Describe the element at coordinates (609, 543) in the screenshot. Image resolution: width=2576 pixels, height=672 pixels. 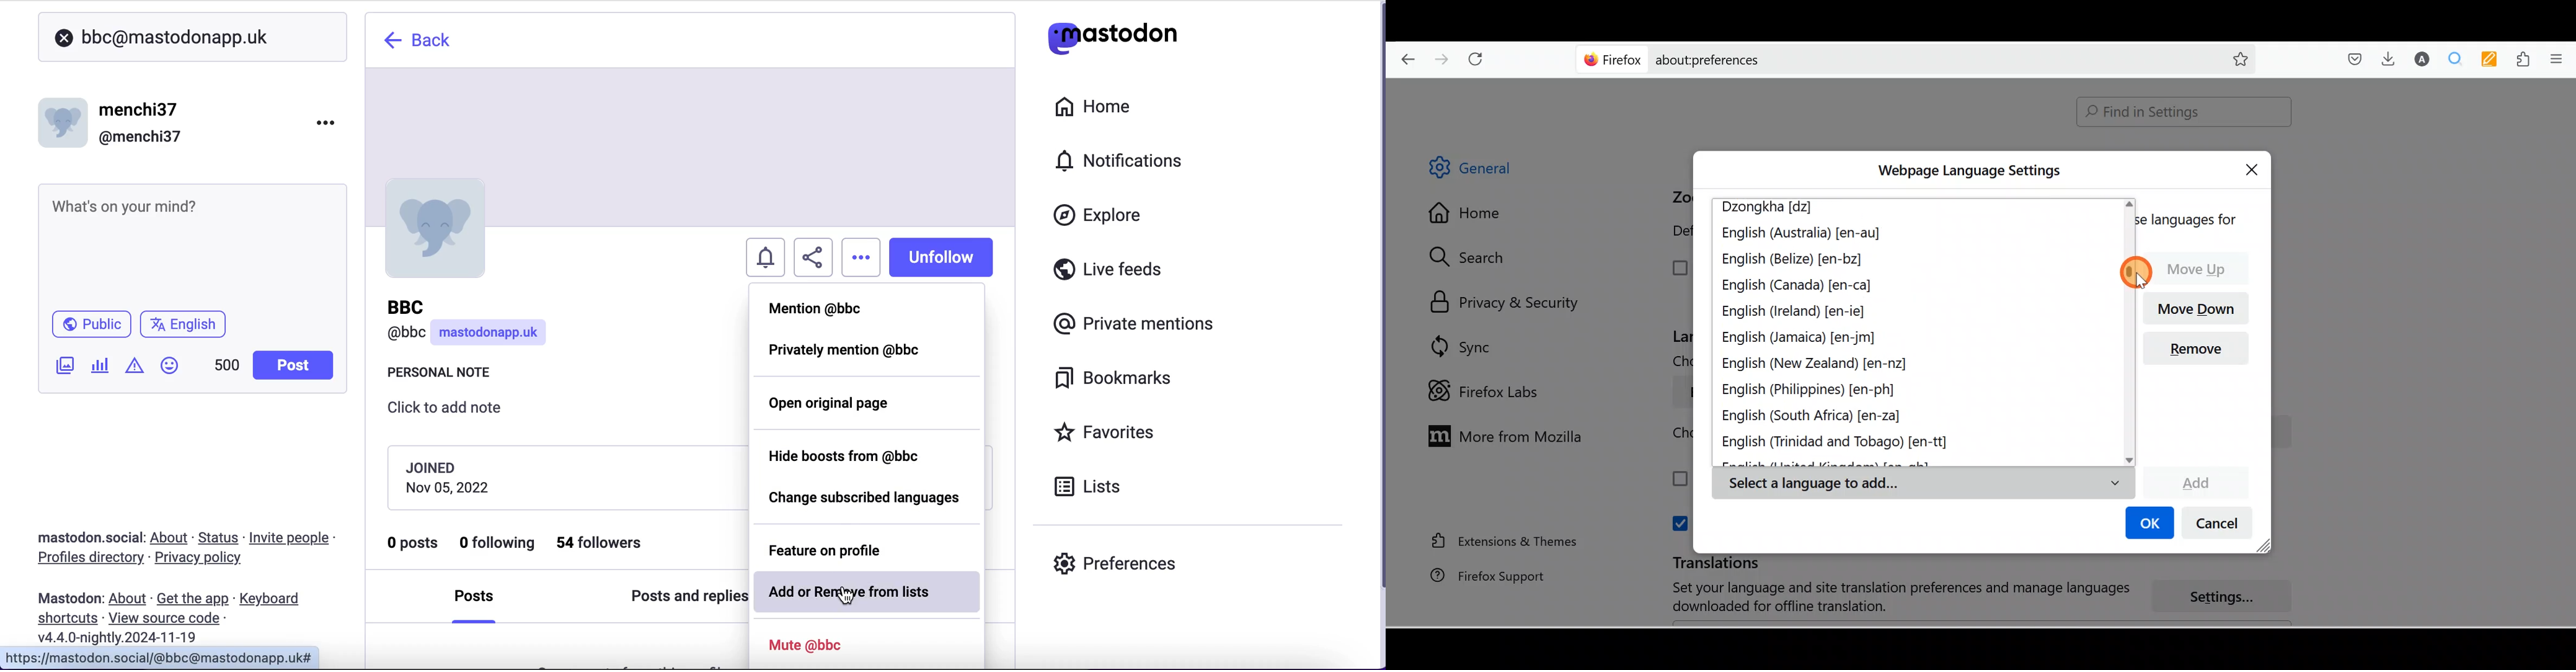
I see `54 followers` at that location.